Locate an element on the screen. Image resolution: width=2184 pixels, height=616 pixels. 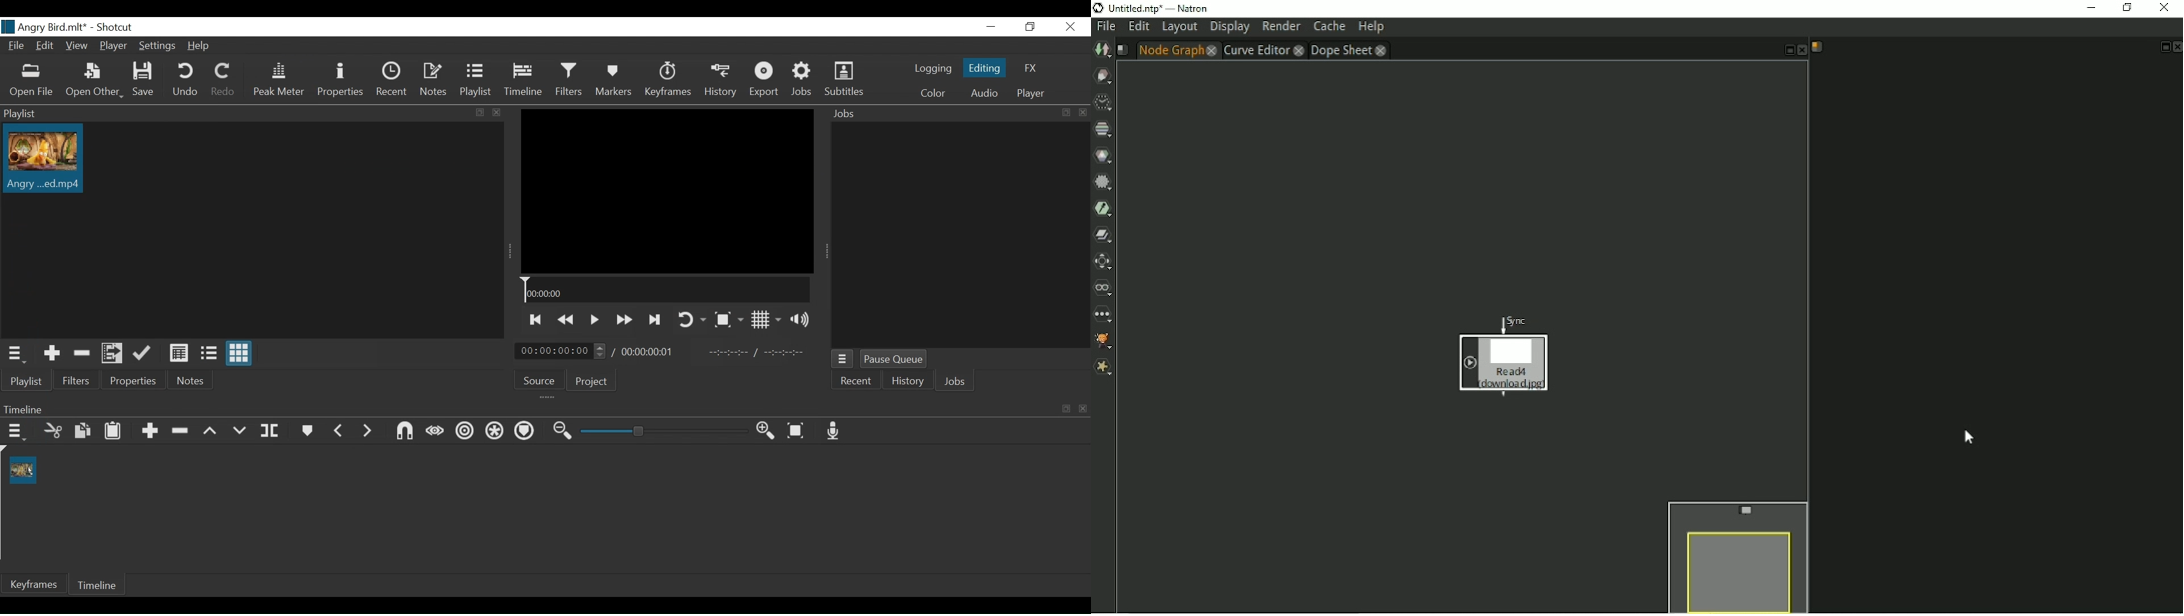
Zoom timeline out is located at coordinates (565, 431).